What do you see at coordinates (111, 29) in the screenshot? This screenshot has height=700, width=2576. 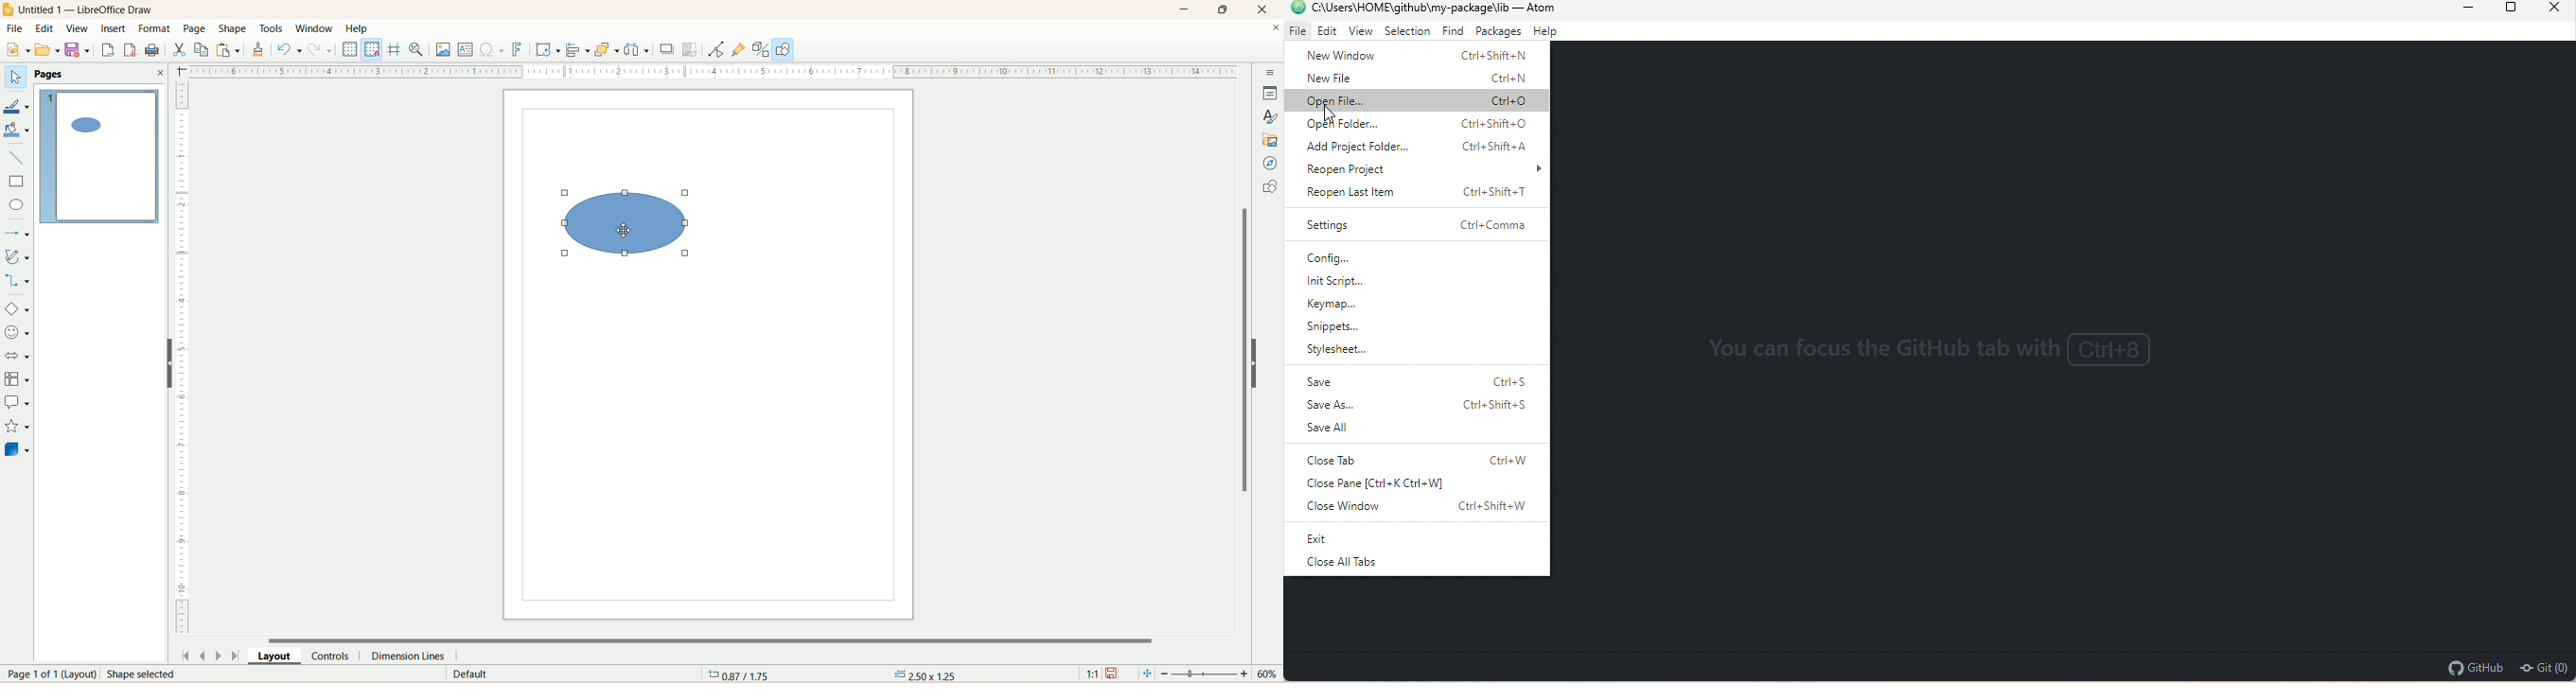 I see `insert` at bounding box center [111, 29].